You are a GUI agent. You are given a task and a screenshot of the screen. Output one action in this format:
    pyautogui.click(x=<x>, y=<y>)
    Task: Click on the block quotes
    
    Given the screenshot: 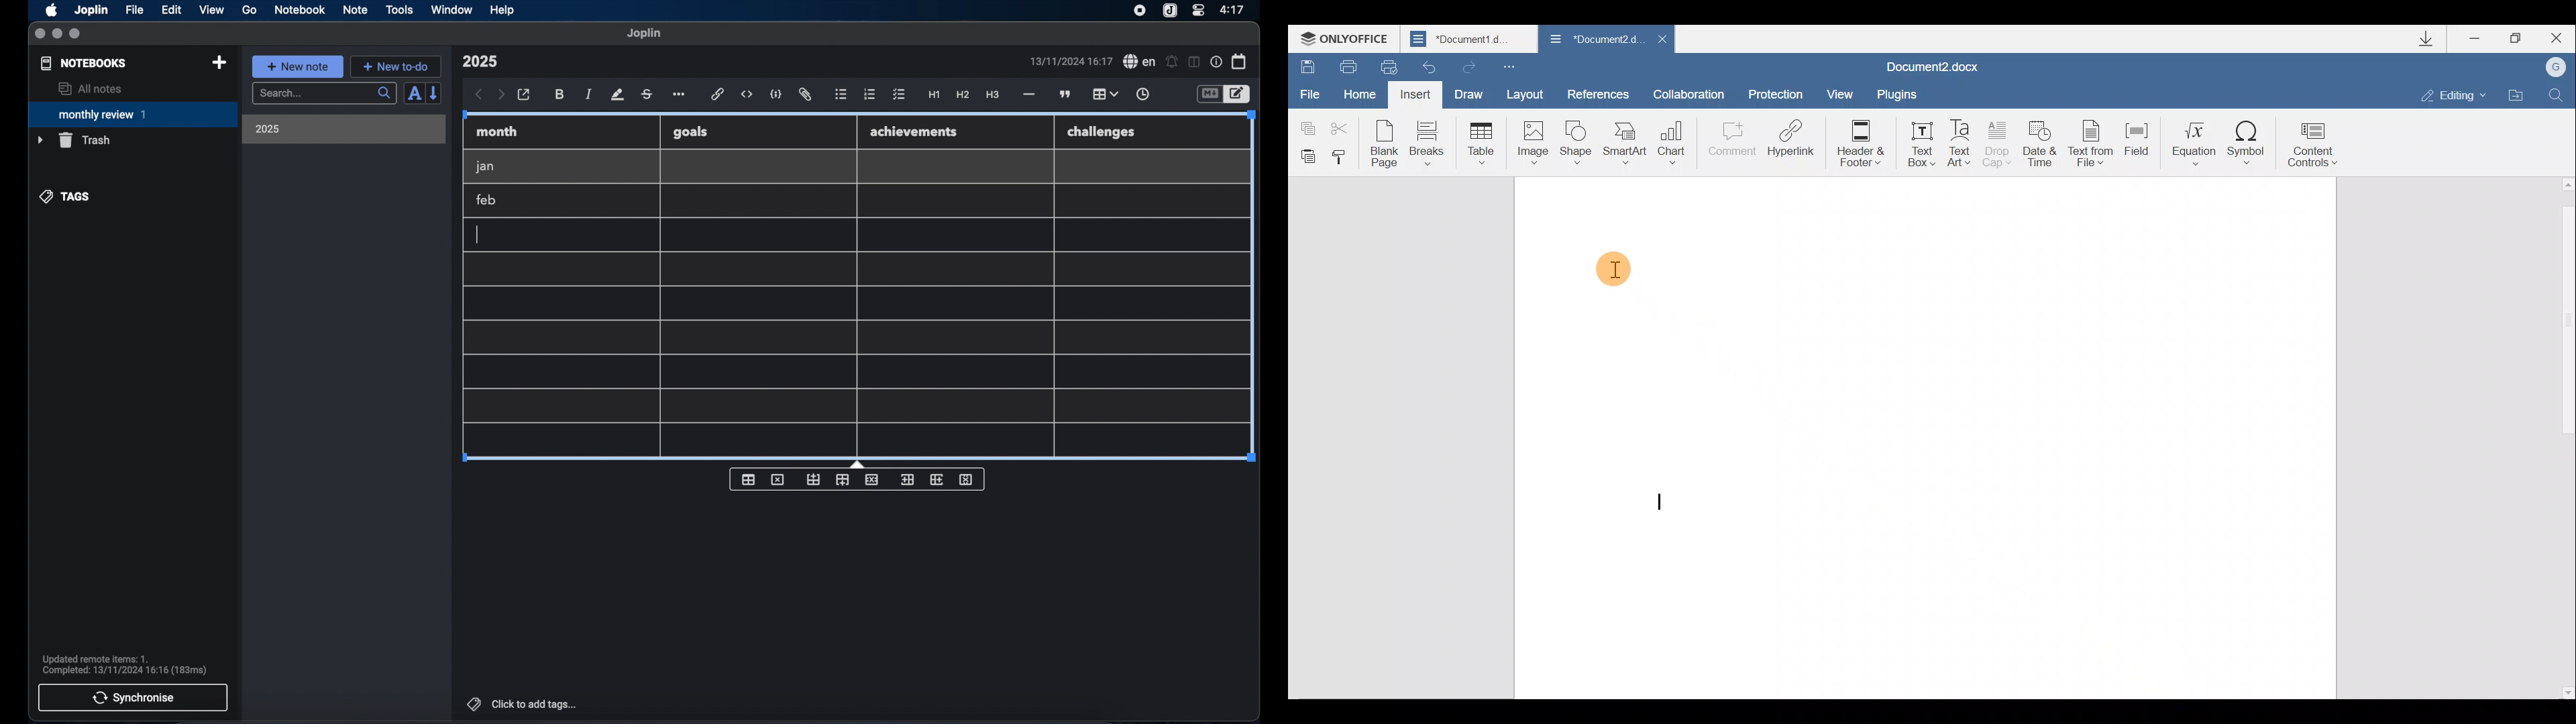 What is the action you would take?
    pyautogui.click(x=1066, y=95)
    